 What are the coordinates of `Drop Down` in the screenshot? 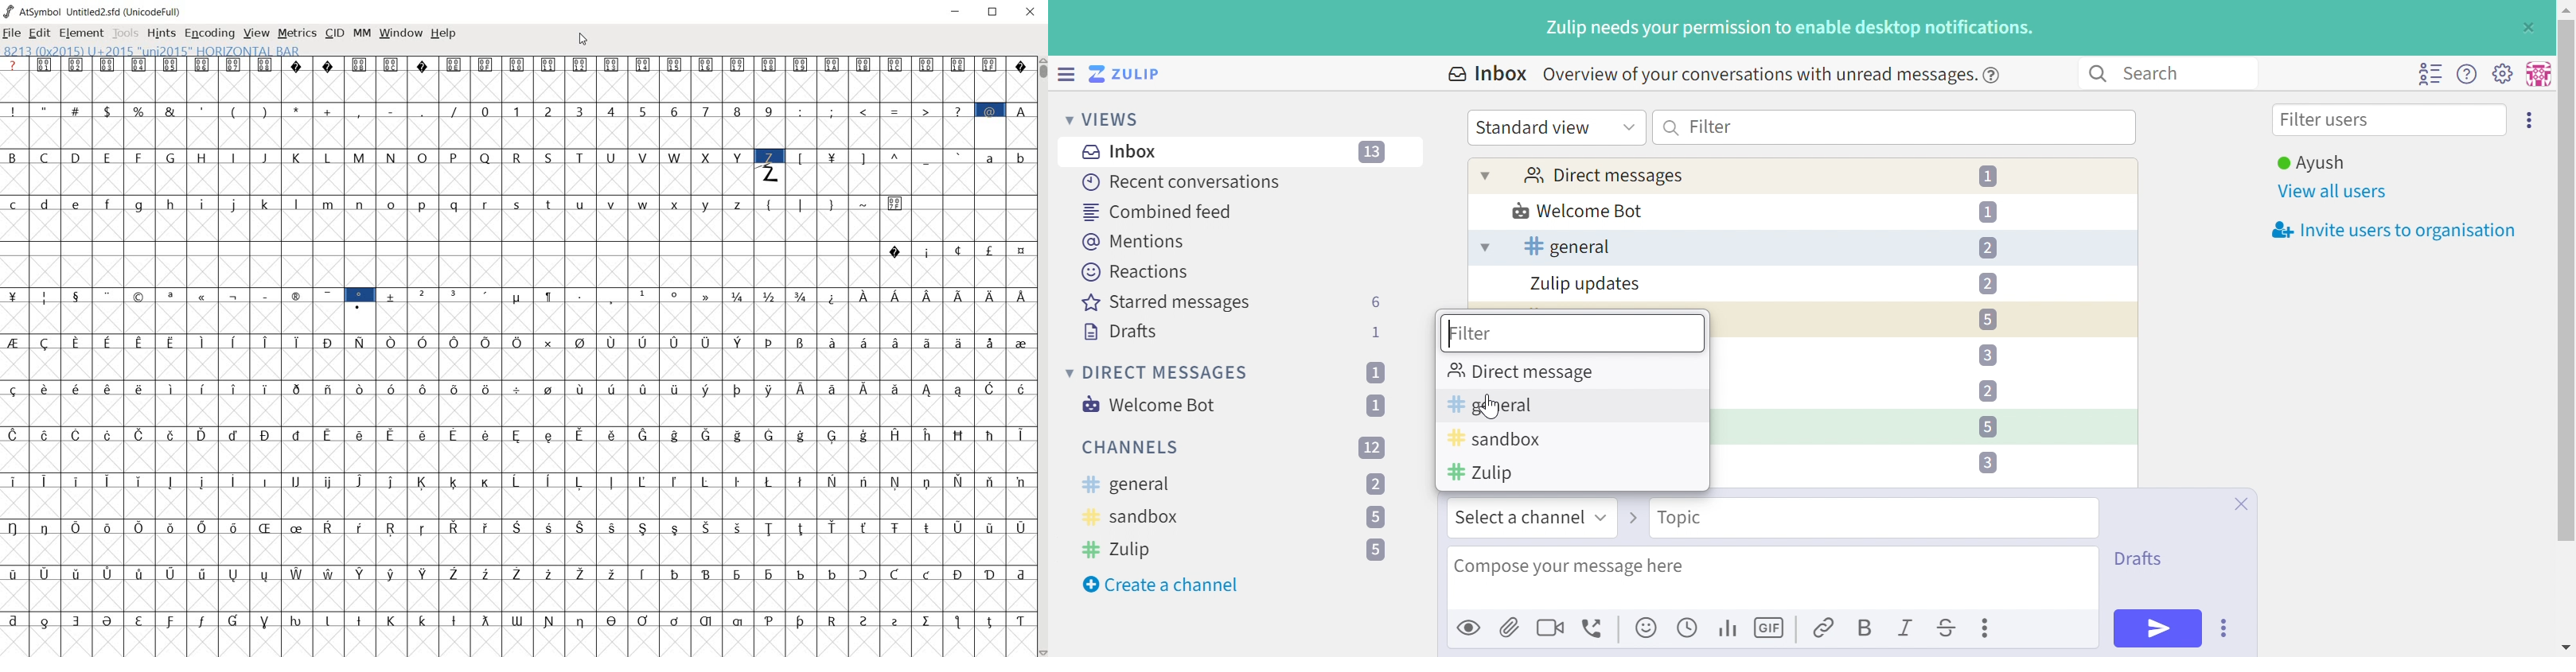 It's located at (1629, 126).